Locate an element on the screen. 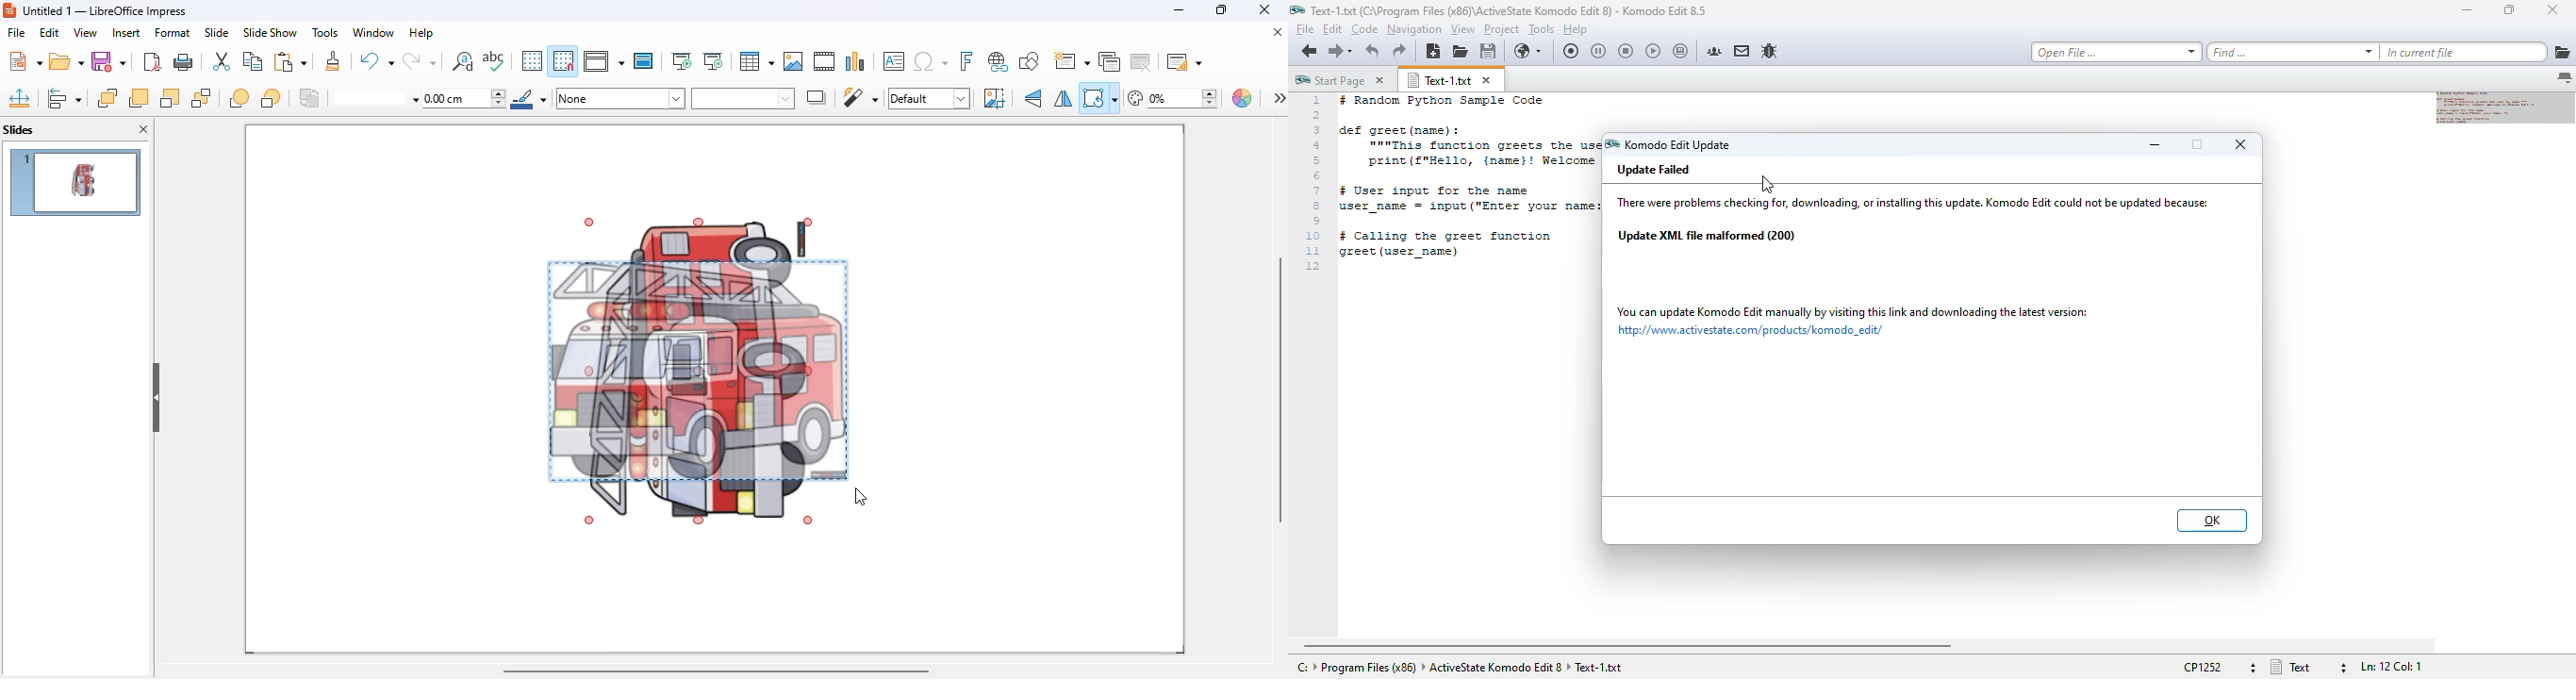  start from first slide is located at coordinates (683, 61).